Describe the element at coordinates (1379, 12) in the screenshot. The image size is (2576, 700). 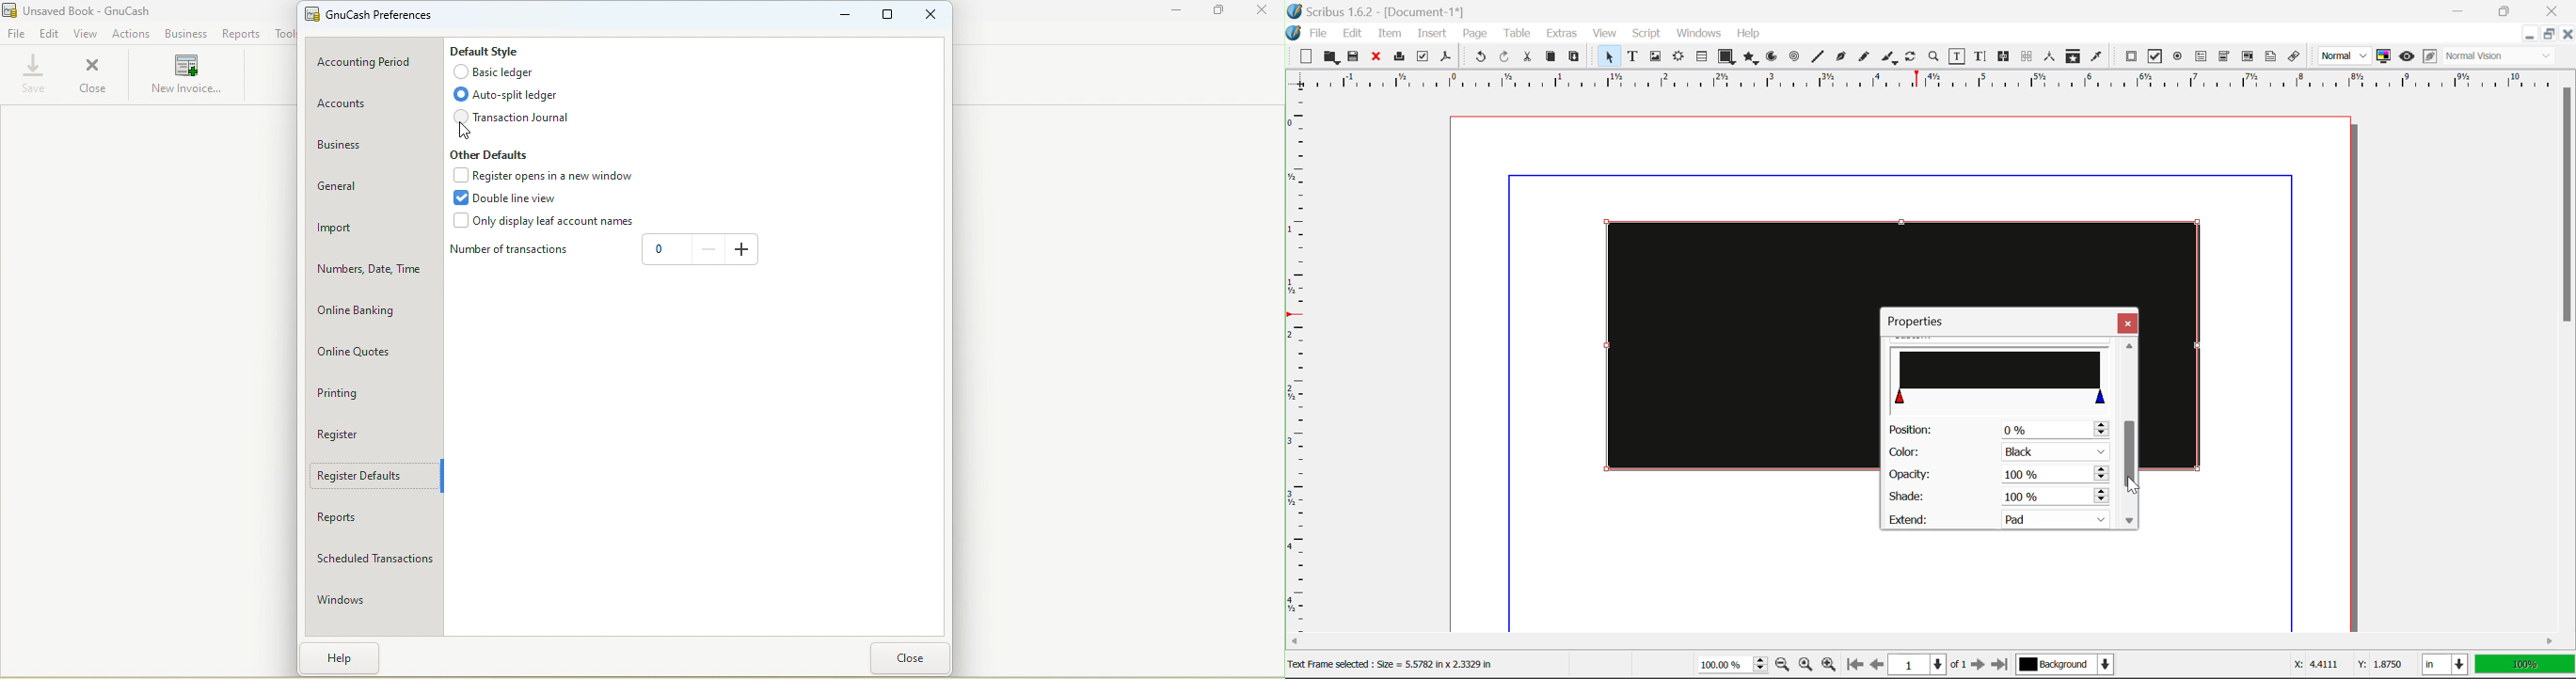
I see `Scribus 1.6.2 - [Document-1*]` at that location.